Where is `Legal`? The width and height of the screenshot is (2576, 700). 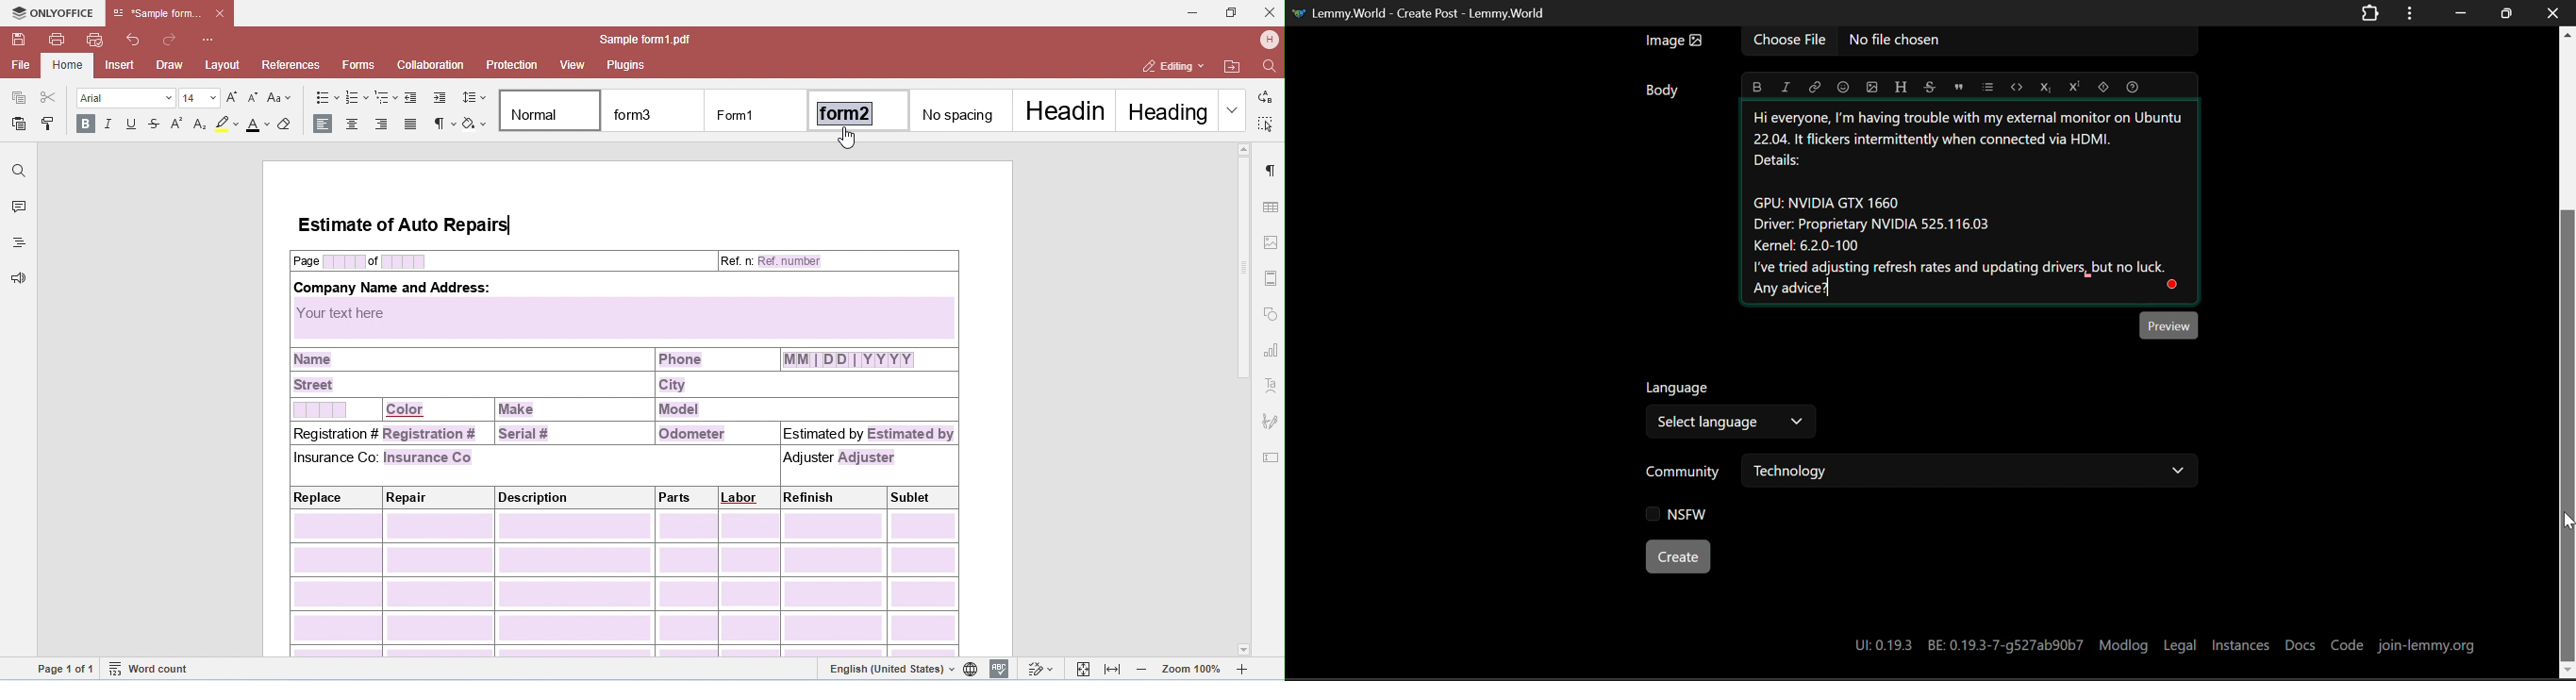 Legal is located at coordinates (2180, 644).